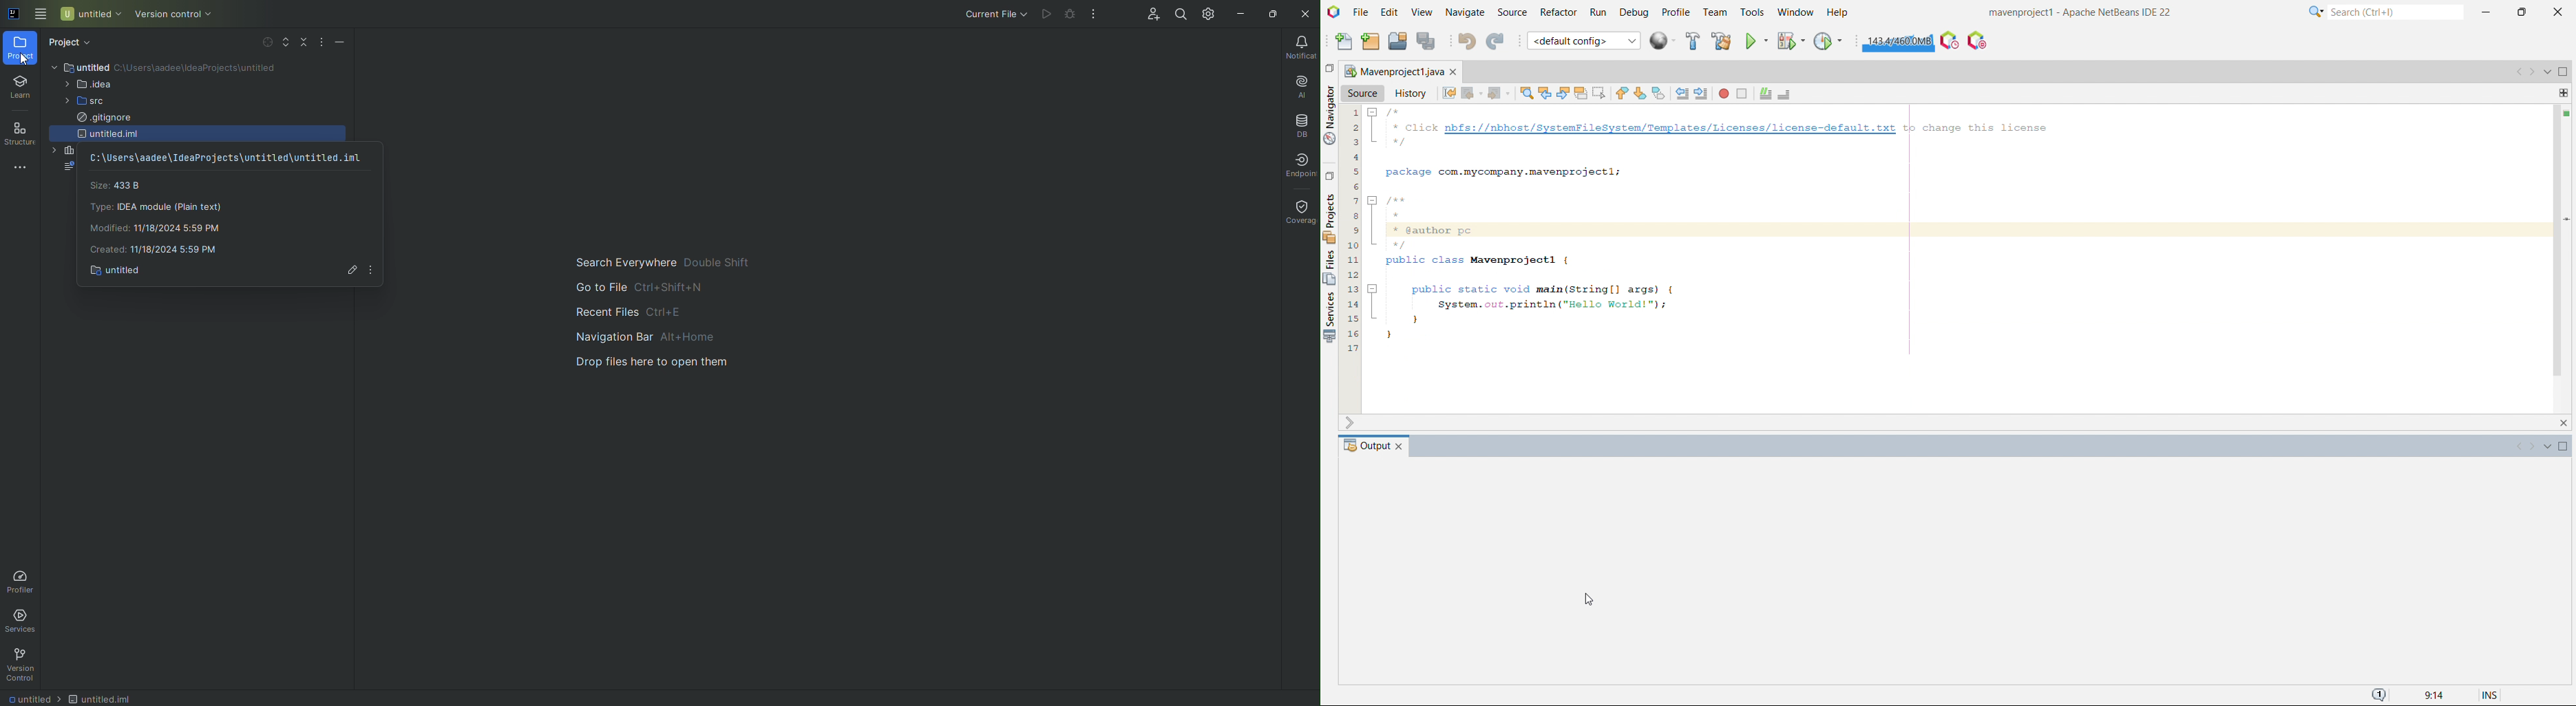 The image size is (2576, 728). I want to click on edit, so click(1389, 12).